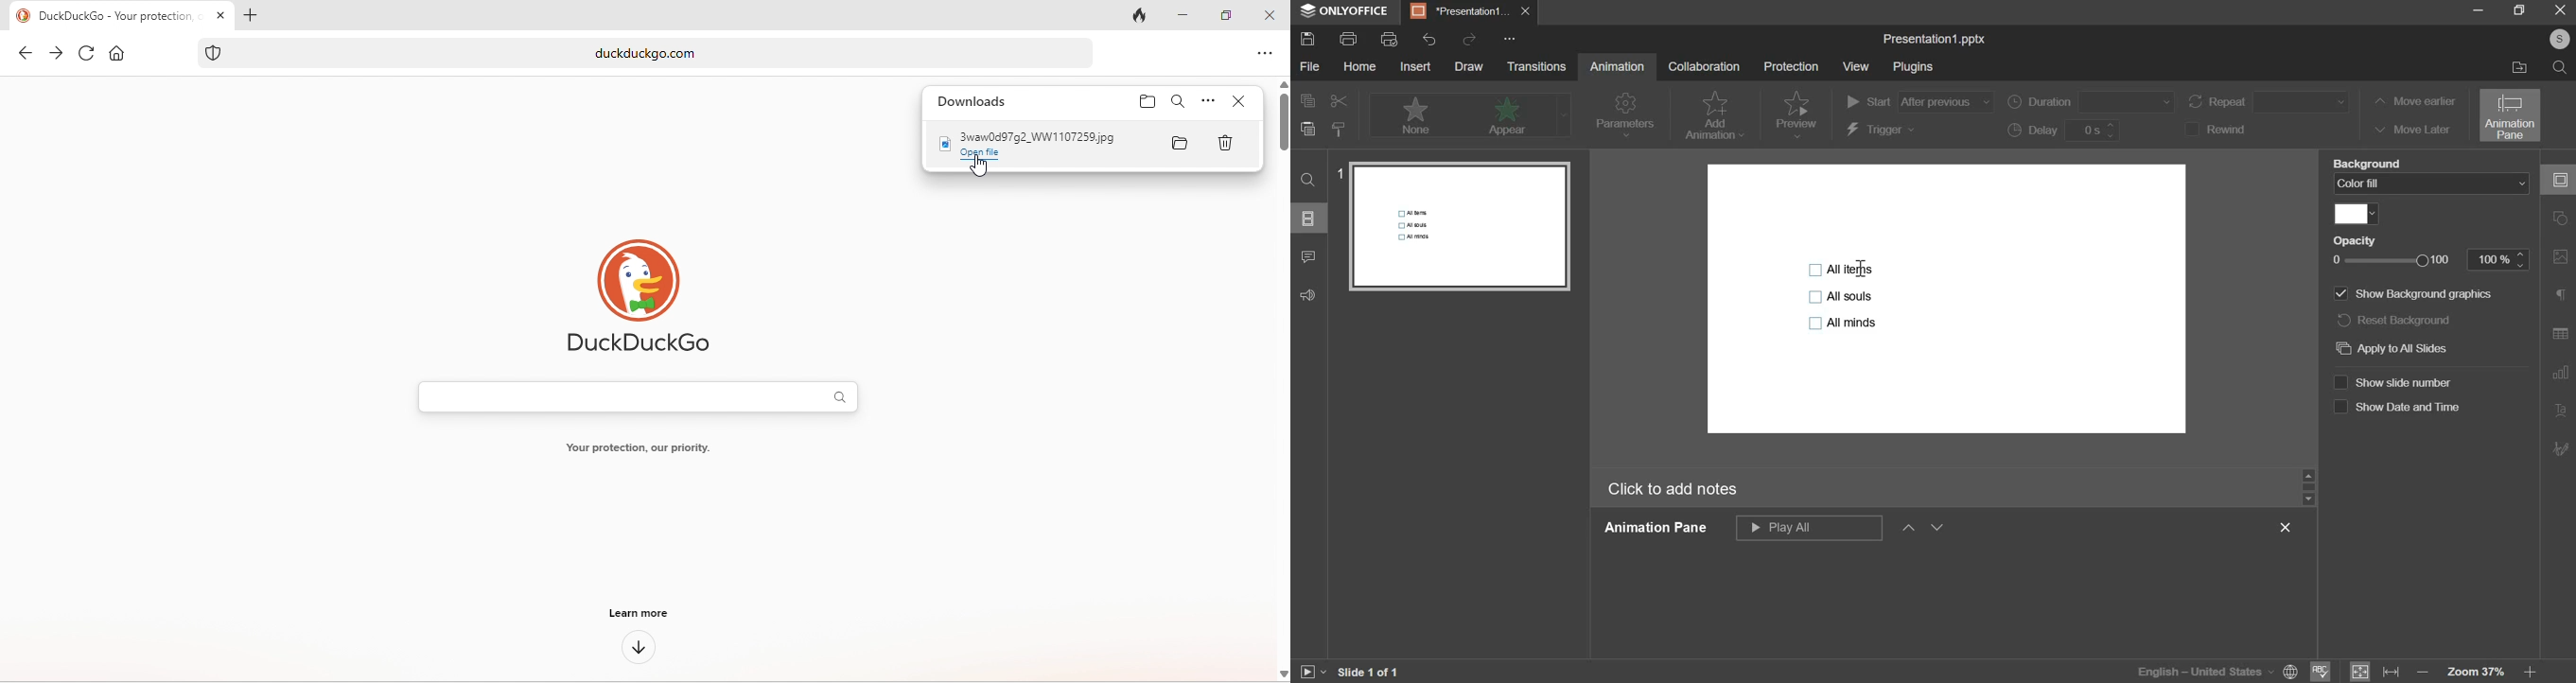  I want to click on transitions, so click(1536, 66).